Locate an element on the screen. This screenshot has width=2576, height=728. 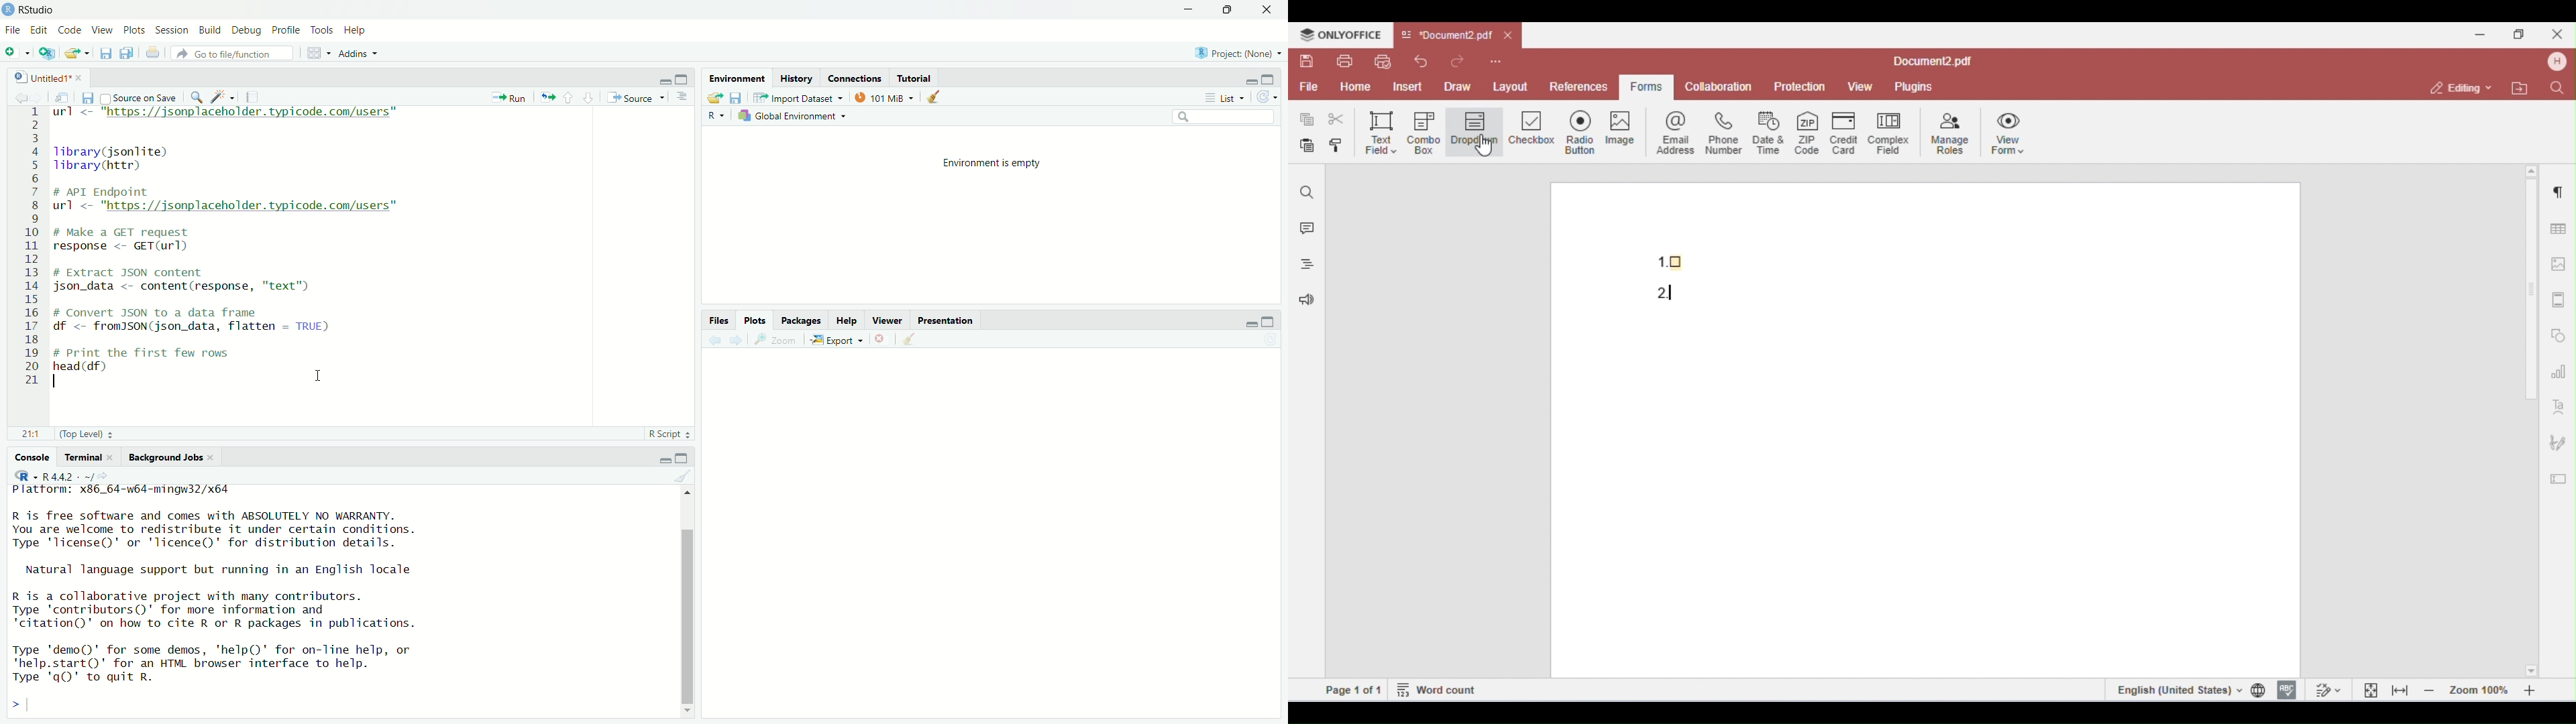
Terminal is located at coordinates (90, 458).